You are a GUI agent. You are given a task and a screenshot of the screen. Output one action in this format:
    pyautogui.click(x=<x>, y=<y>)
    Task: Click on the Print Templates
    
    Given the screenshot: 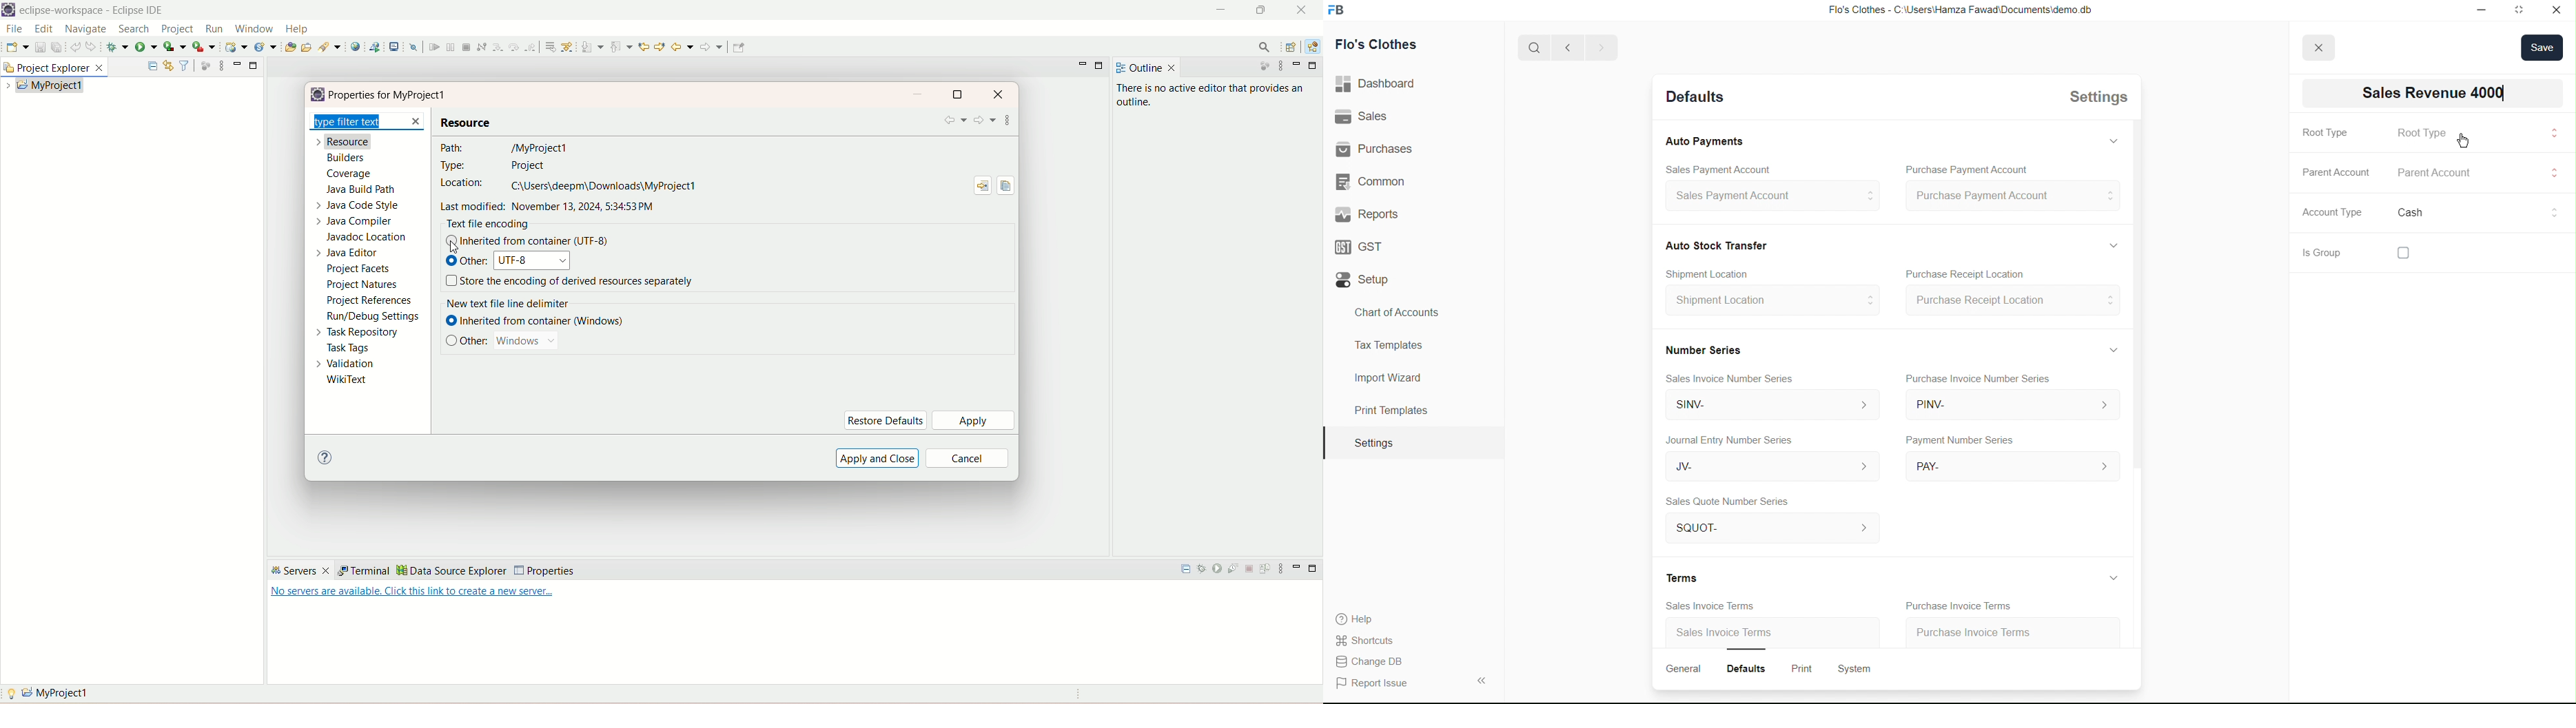 What is the action you would take?
    pyautogui.click(x=1389, y=410)
    